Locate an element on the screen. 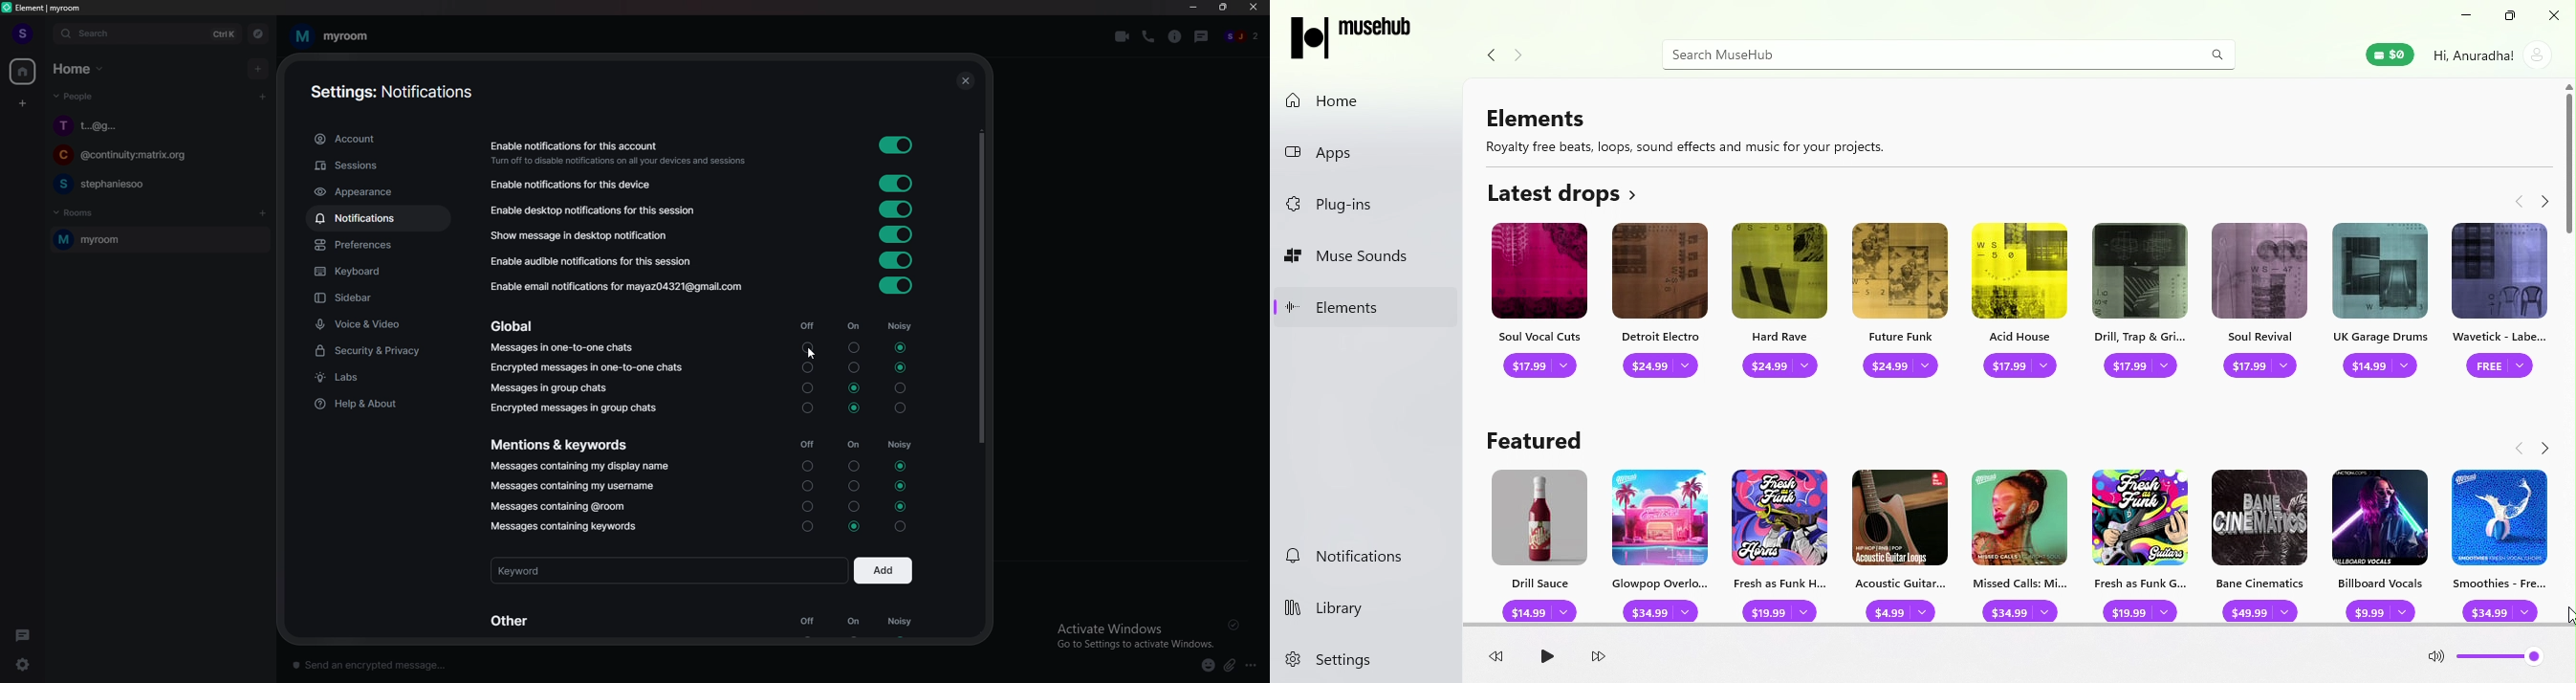  Featured is located at coordinates (1537, 434).